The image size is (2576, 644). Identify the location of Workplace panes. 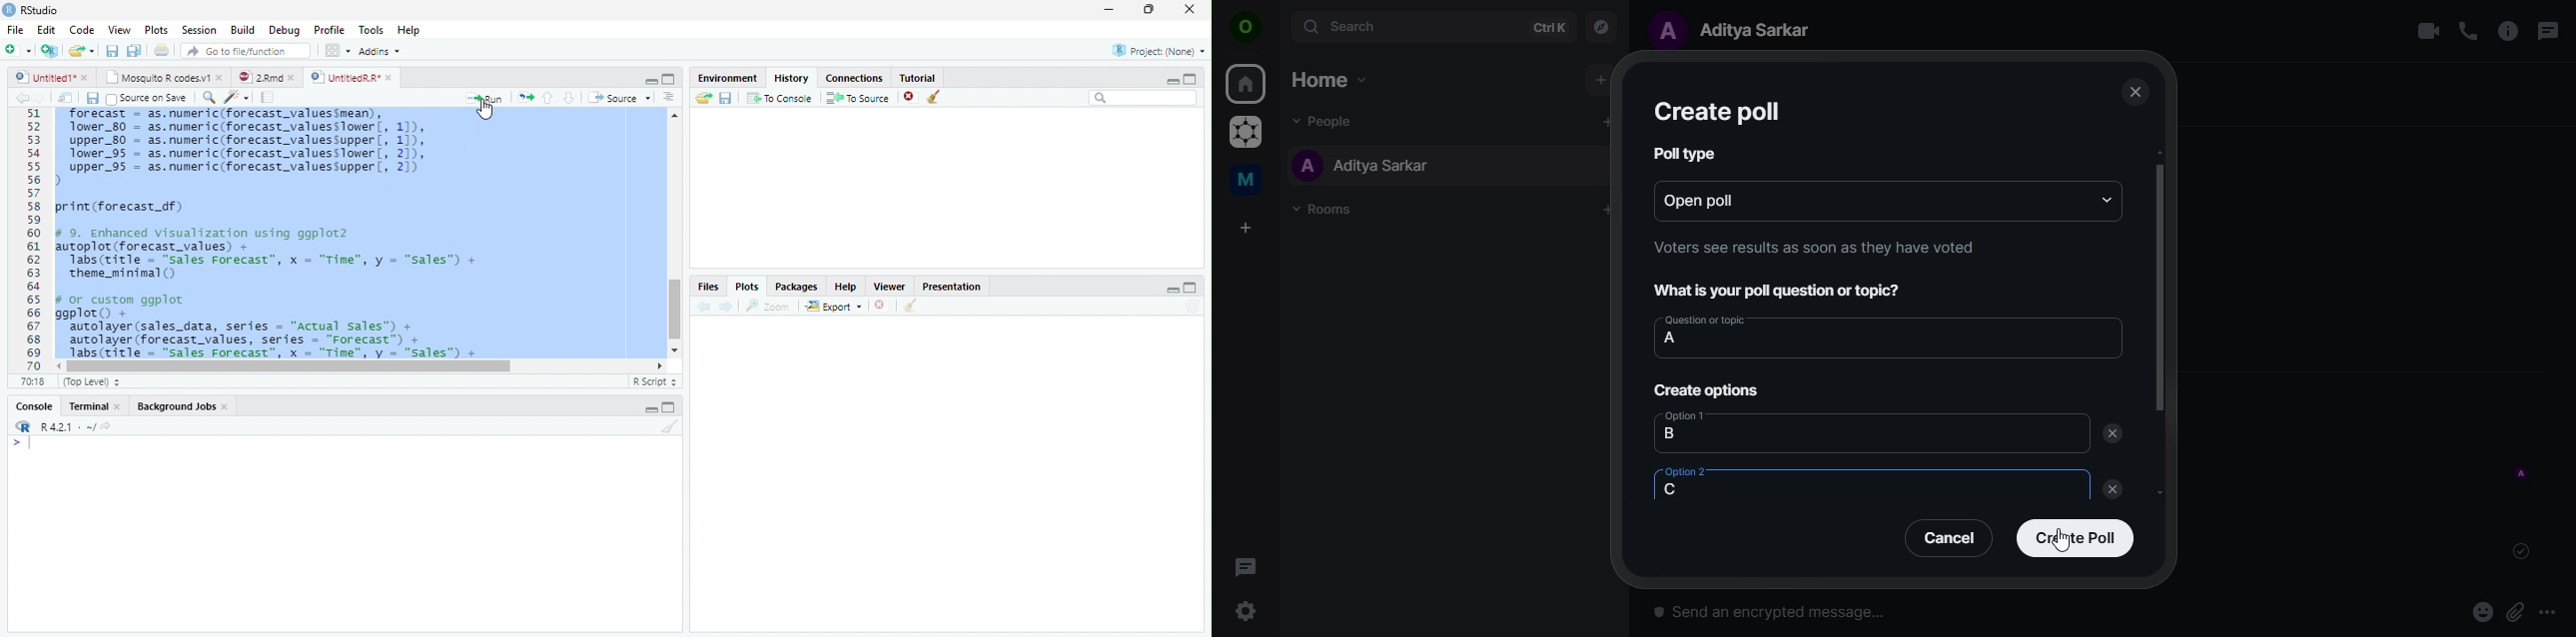
(336, 50).